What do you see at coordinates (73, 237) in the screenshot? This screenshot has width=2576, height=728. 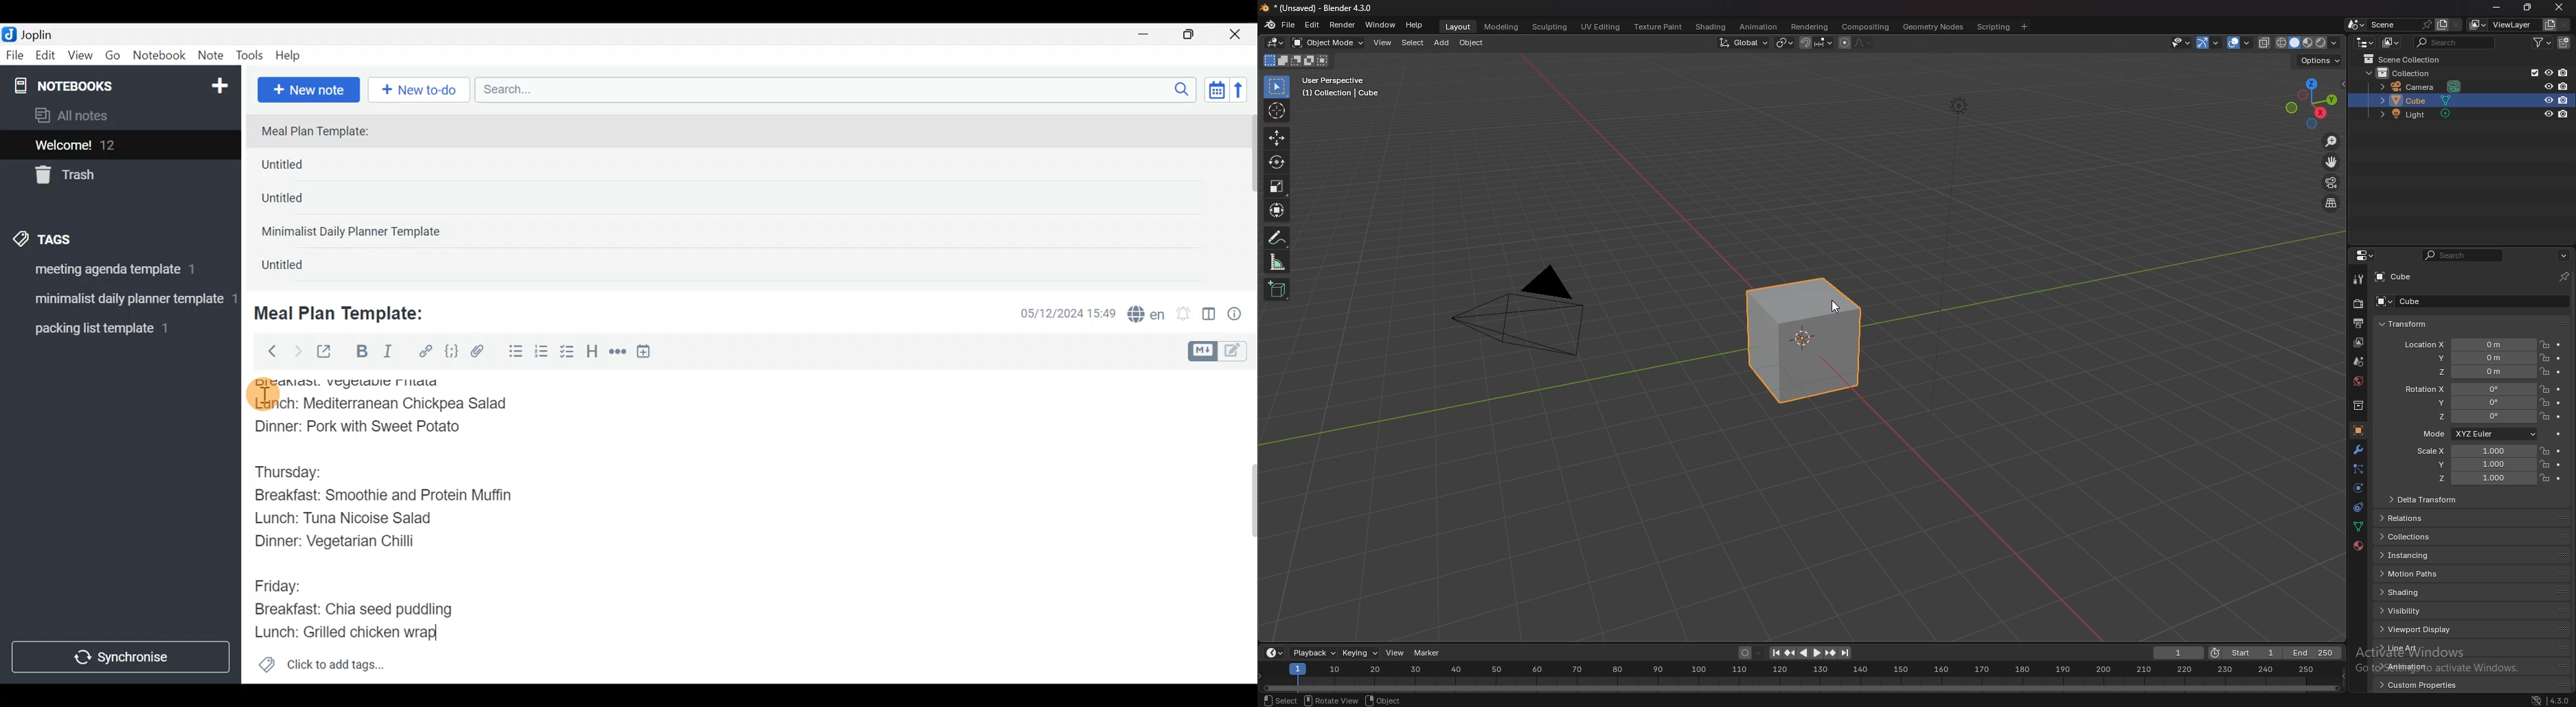 I see `Tags` at bounding box center [73, 237].